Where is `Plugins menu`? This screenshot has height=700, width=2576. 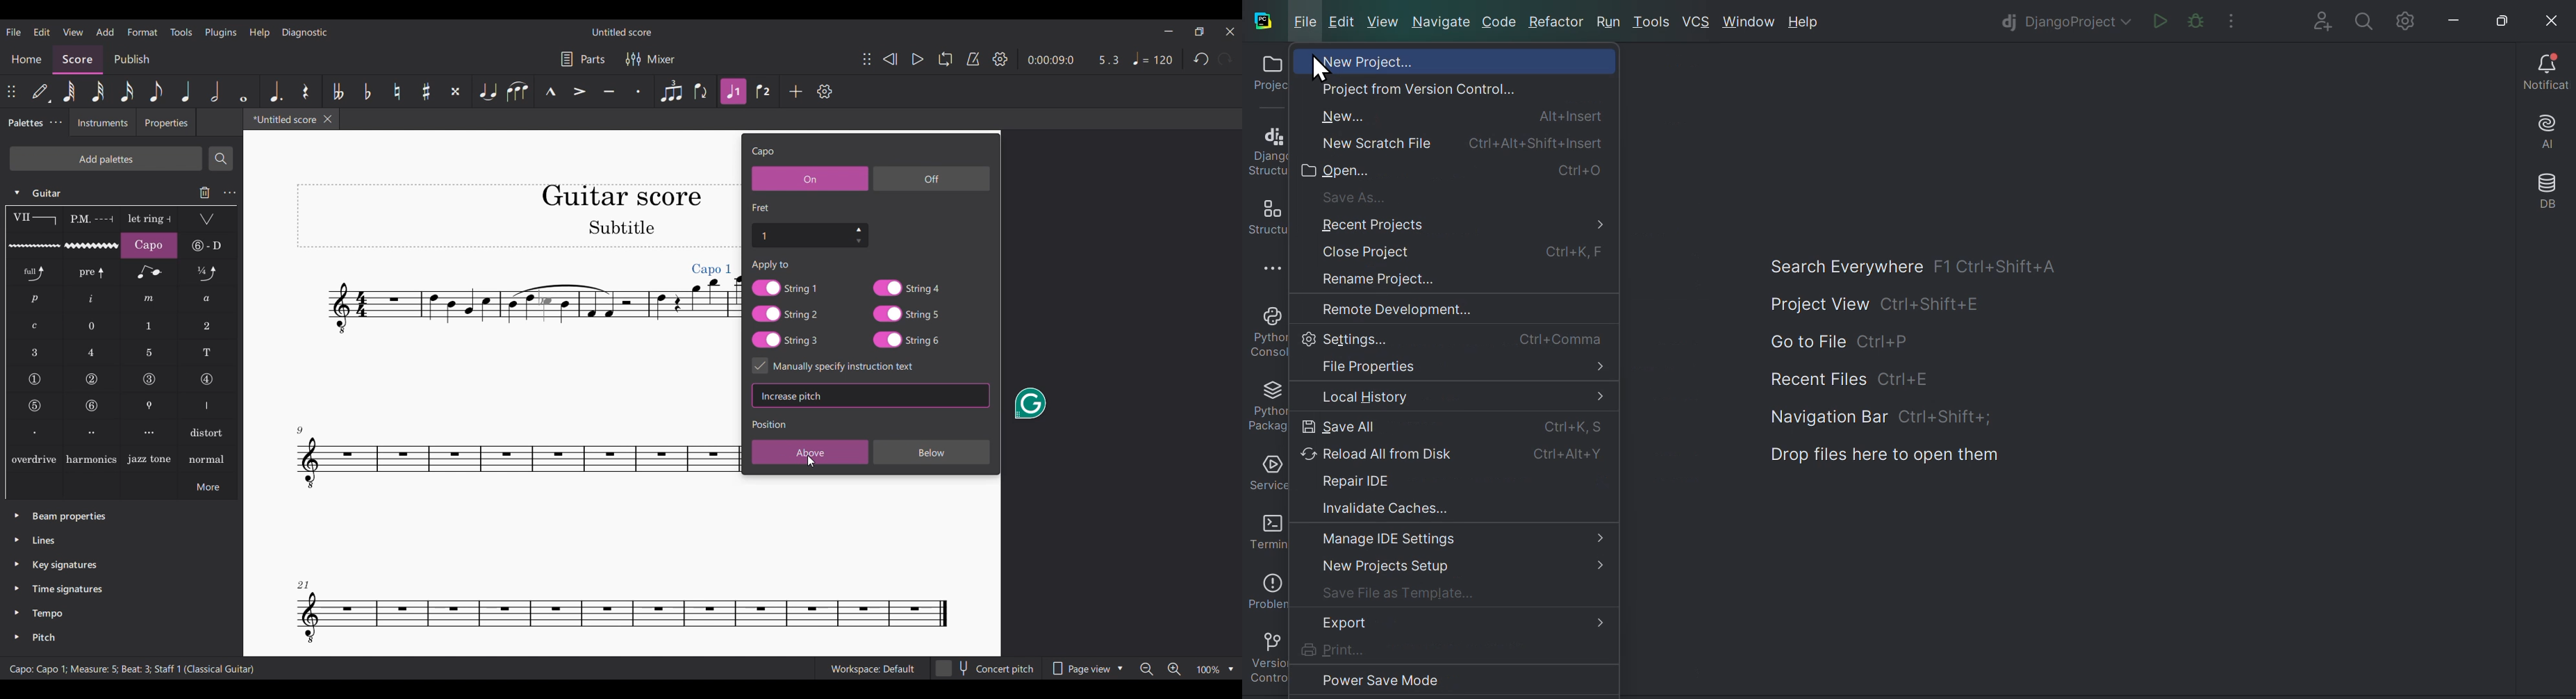
Plugins menu is located at coordinates (221, 33).